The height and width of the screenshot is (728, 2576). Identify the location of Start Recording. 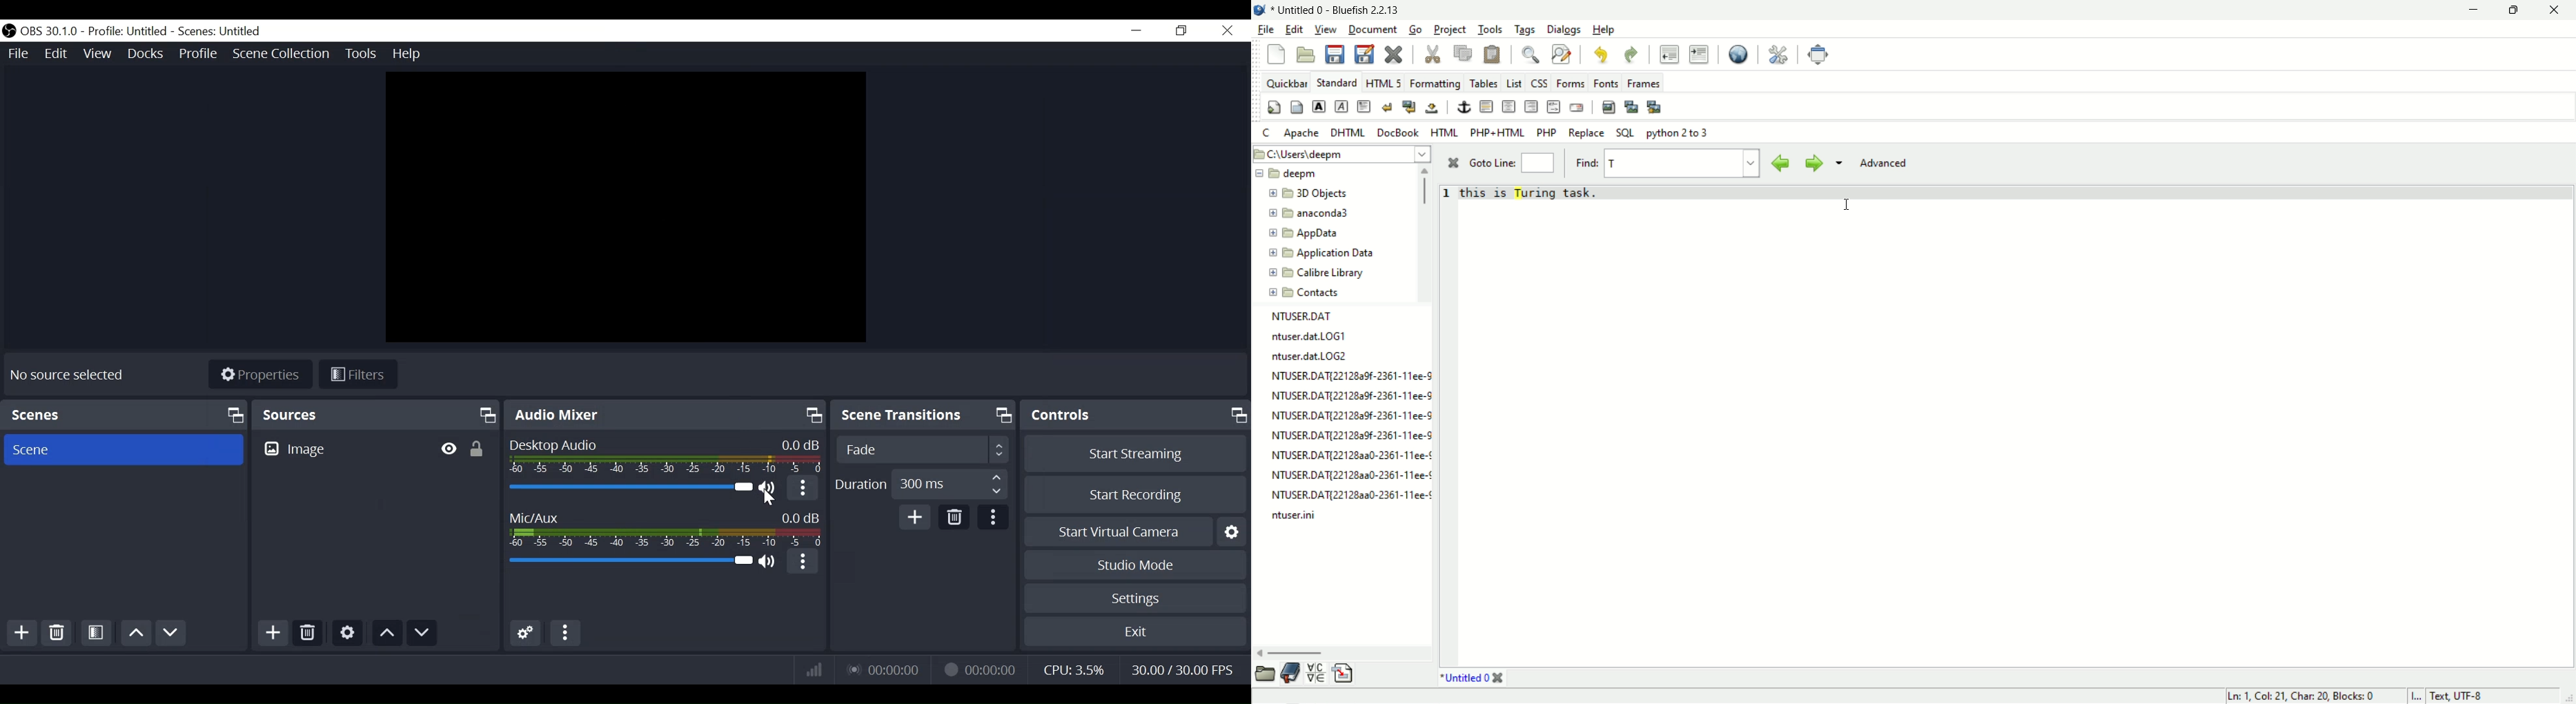
(1135, 495).